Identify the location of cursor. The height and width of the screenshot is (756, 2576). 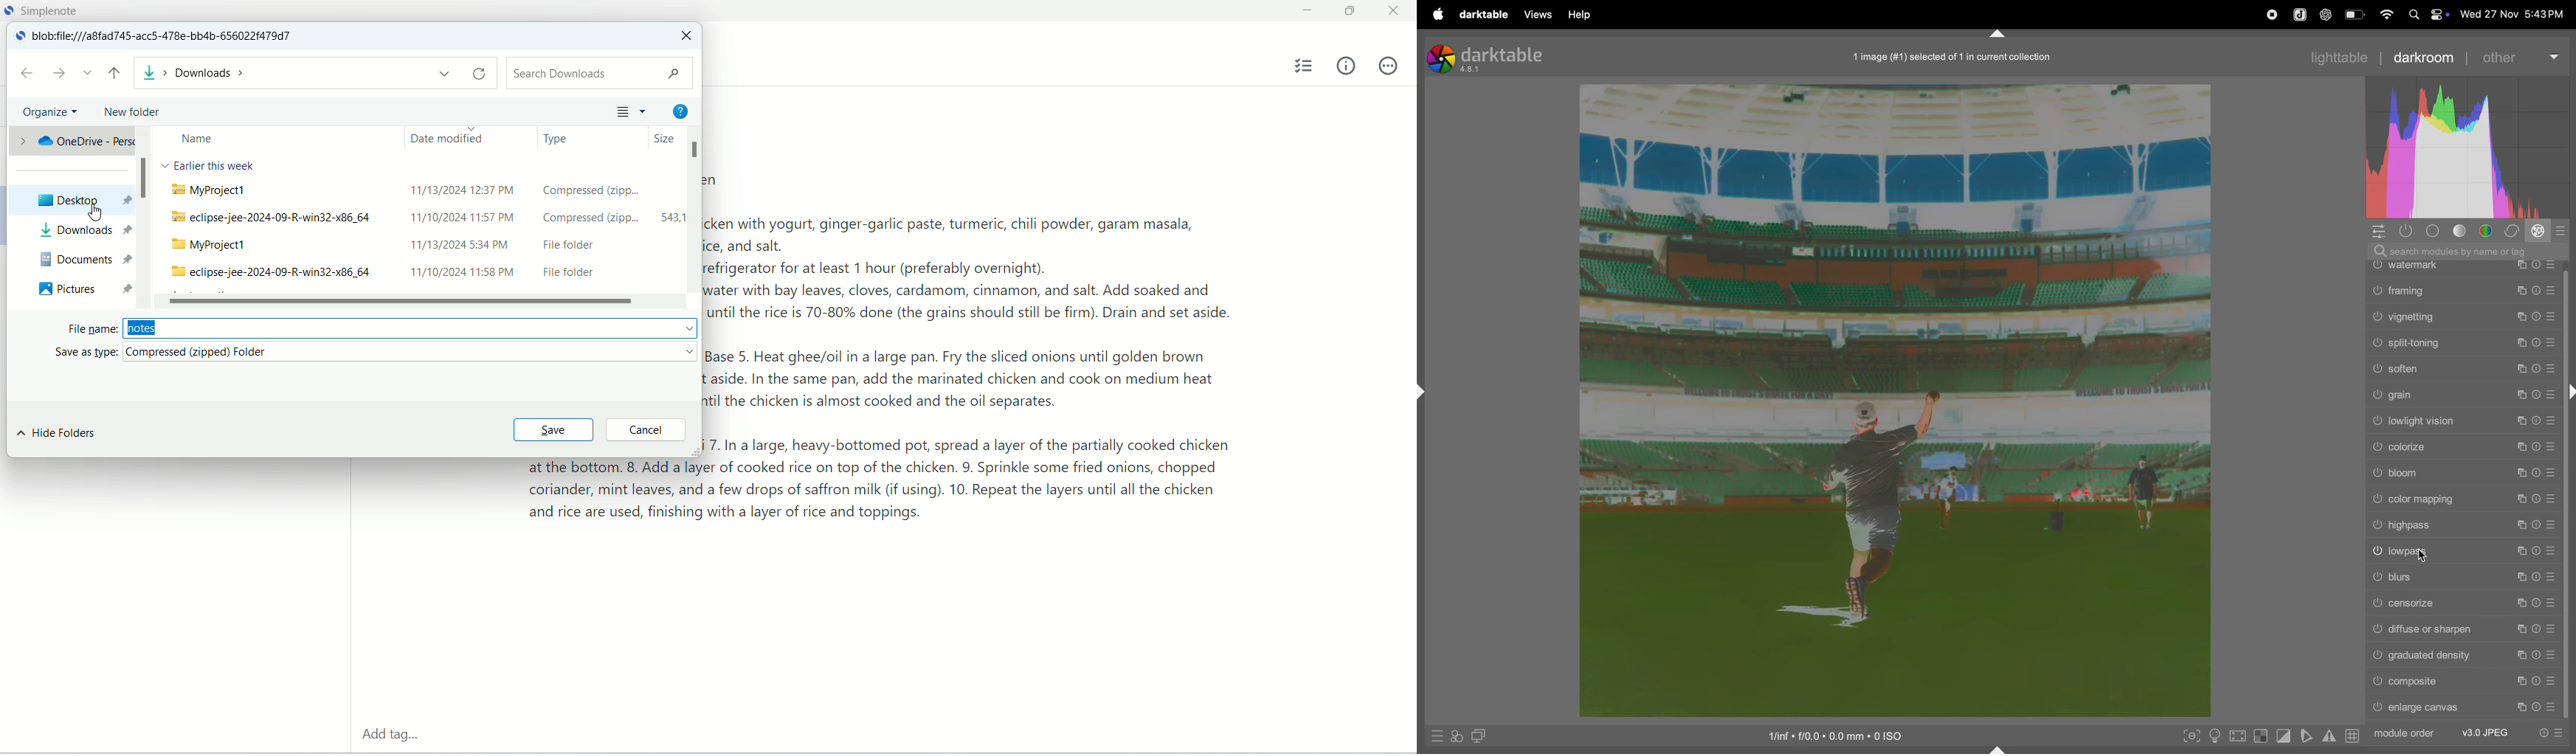
(2422, 557).